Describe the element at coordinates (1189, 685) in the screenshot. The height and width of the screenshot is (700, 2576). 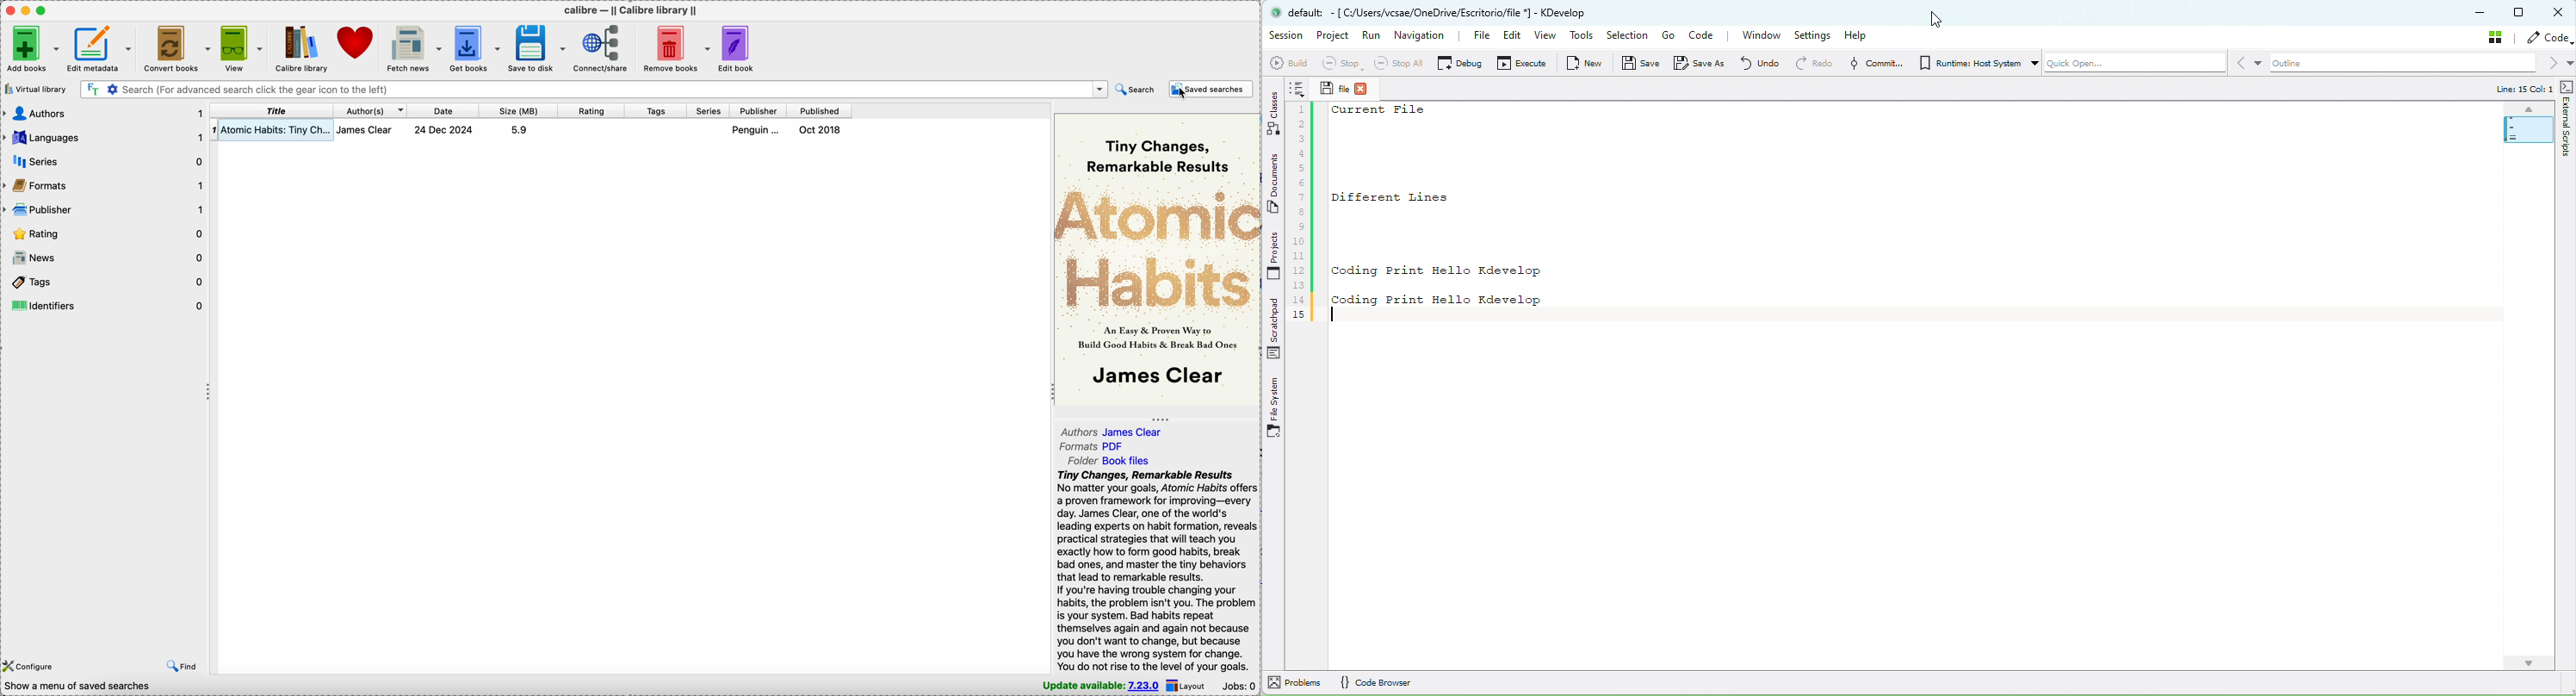
I see `layout` at that location.